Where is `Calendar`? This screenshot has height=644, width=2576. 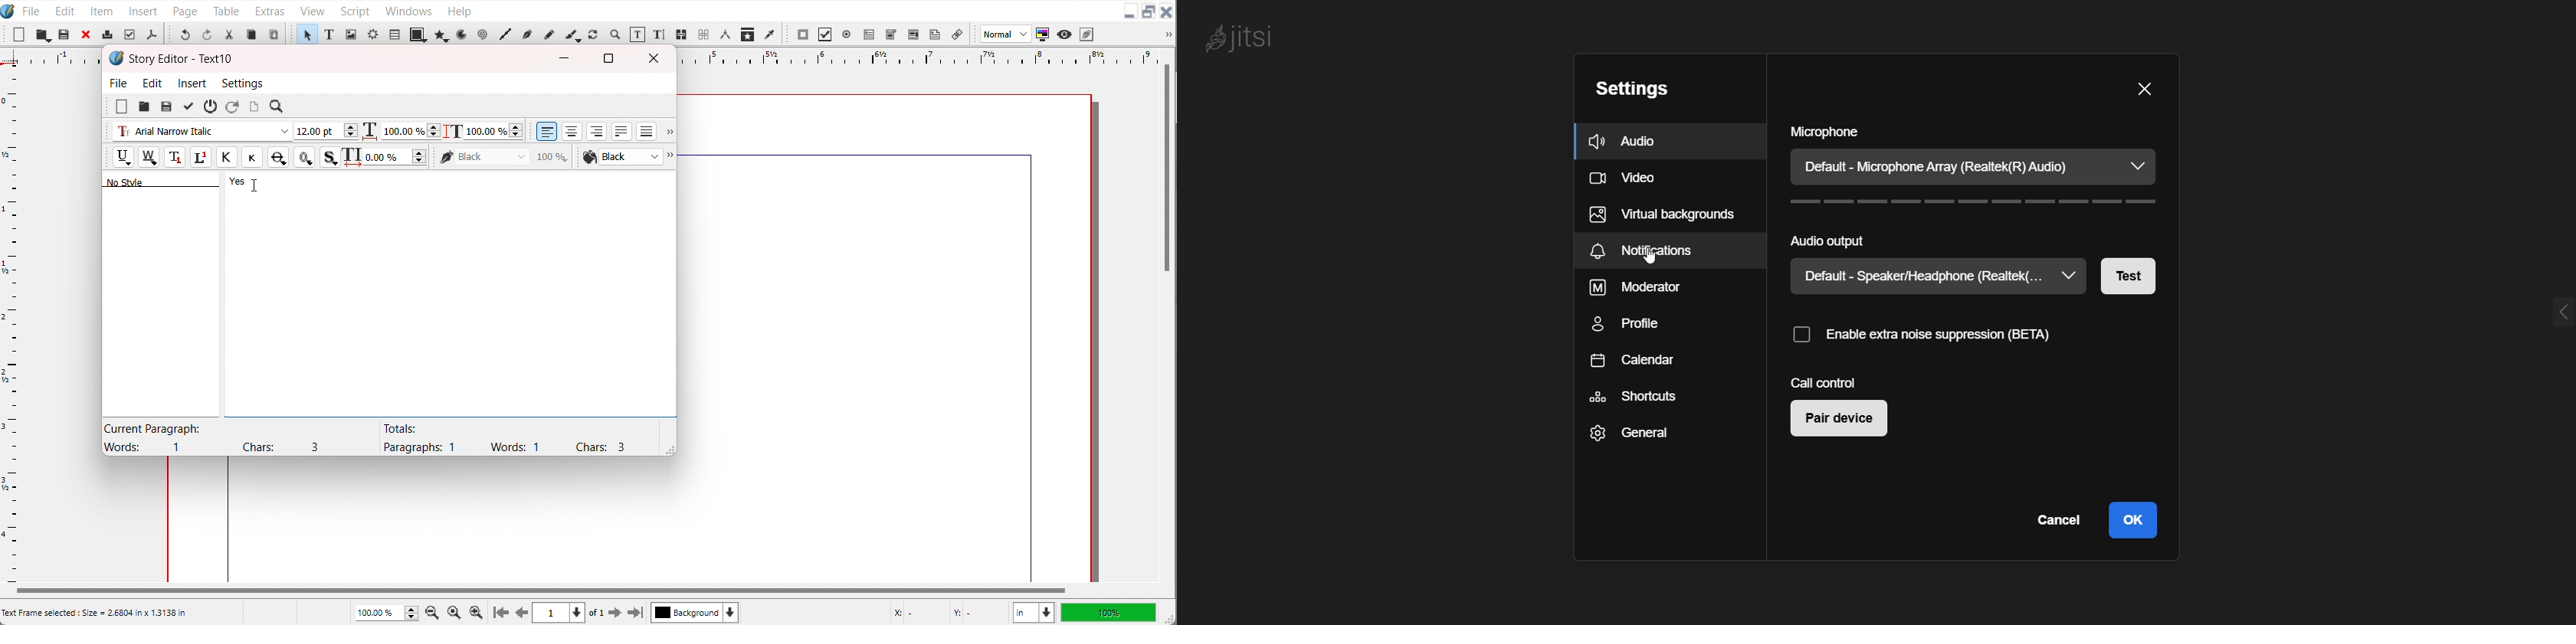 Calendar is located at coordinates (1636, 359).